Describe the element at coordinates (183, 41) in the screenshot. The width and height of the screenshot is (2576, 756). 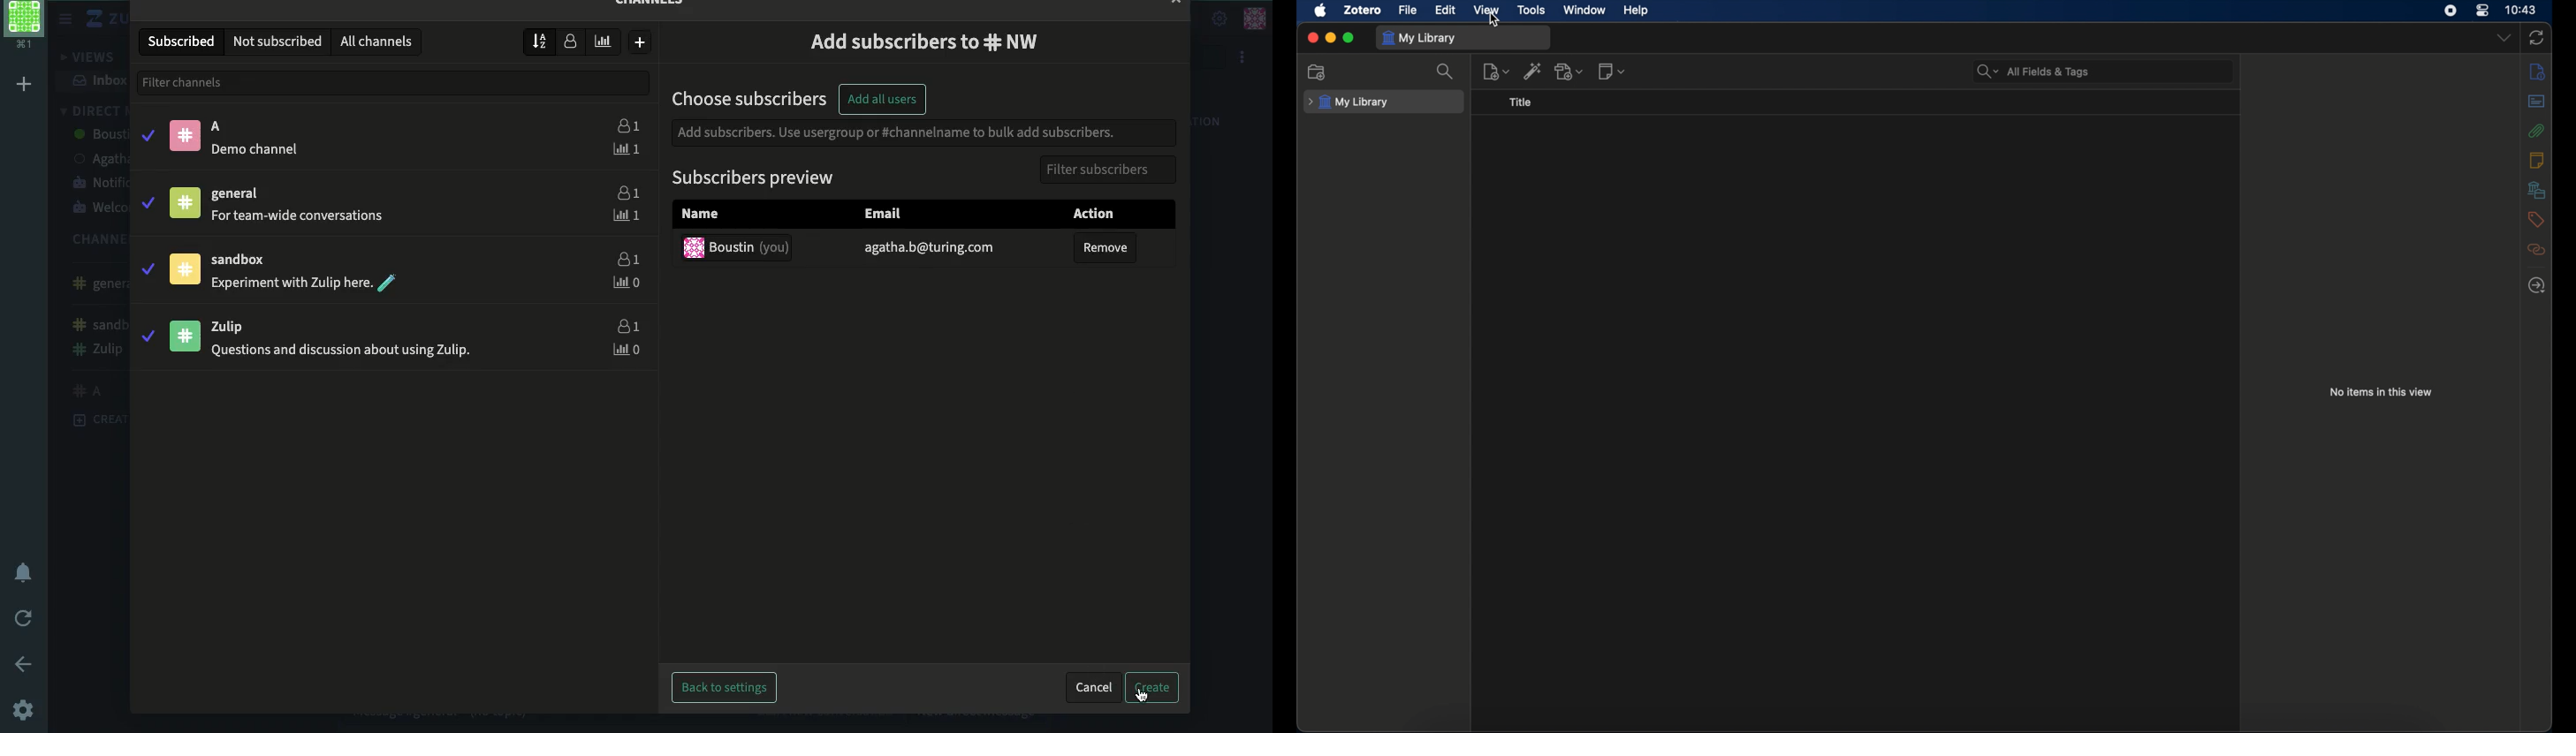
I see `subscribed` at that location.